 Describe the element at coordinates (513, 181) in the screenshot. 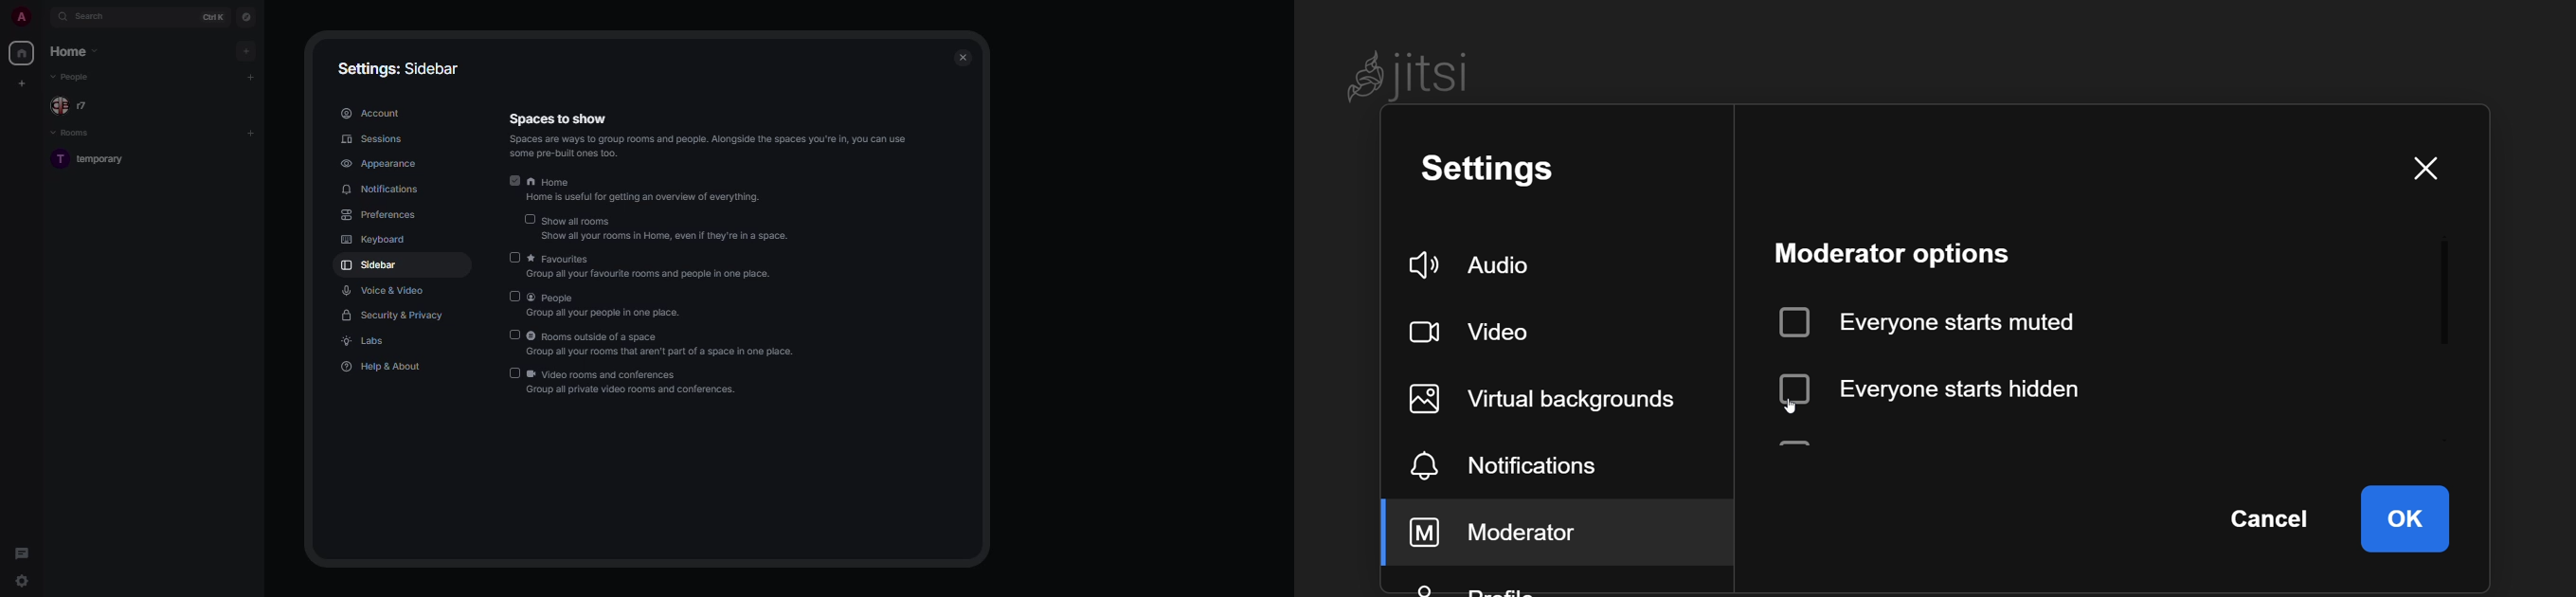

I see `enabled` at that location.